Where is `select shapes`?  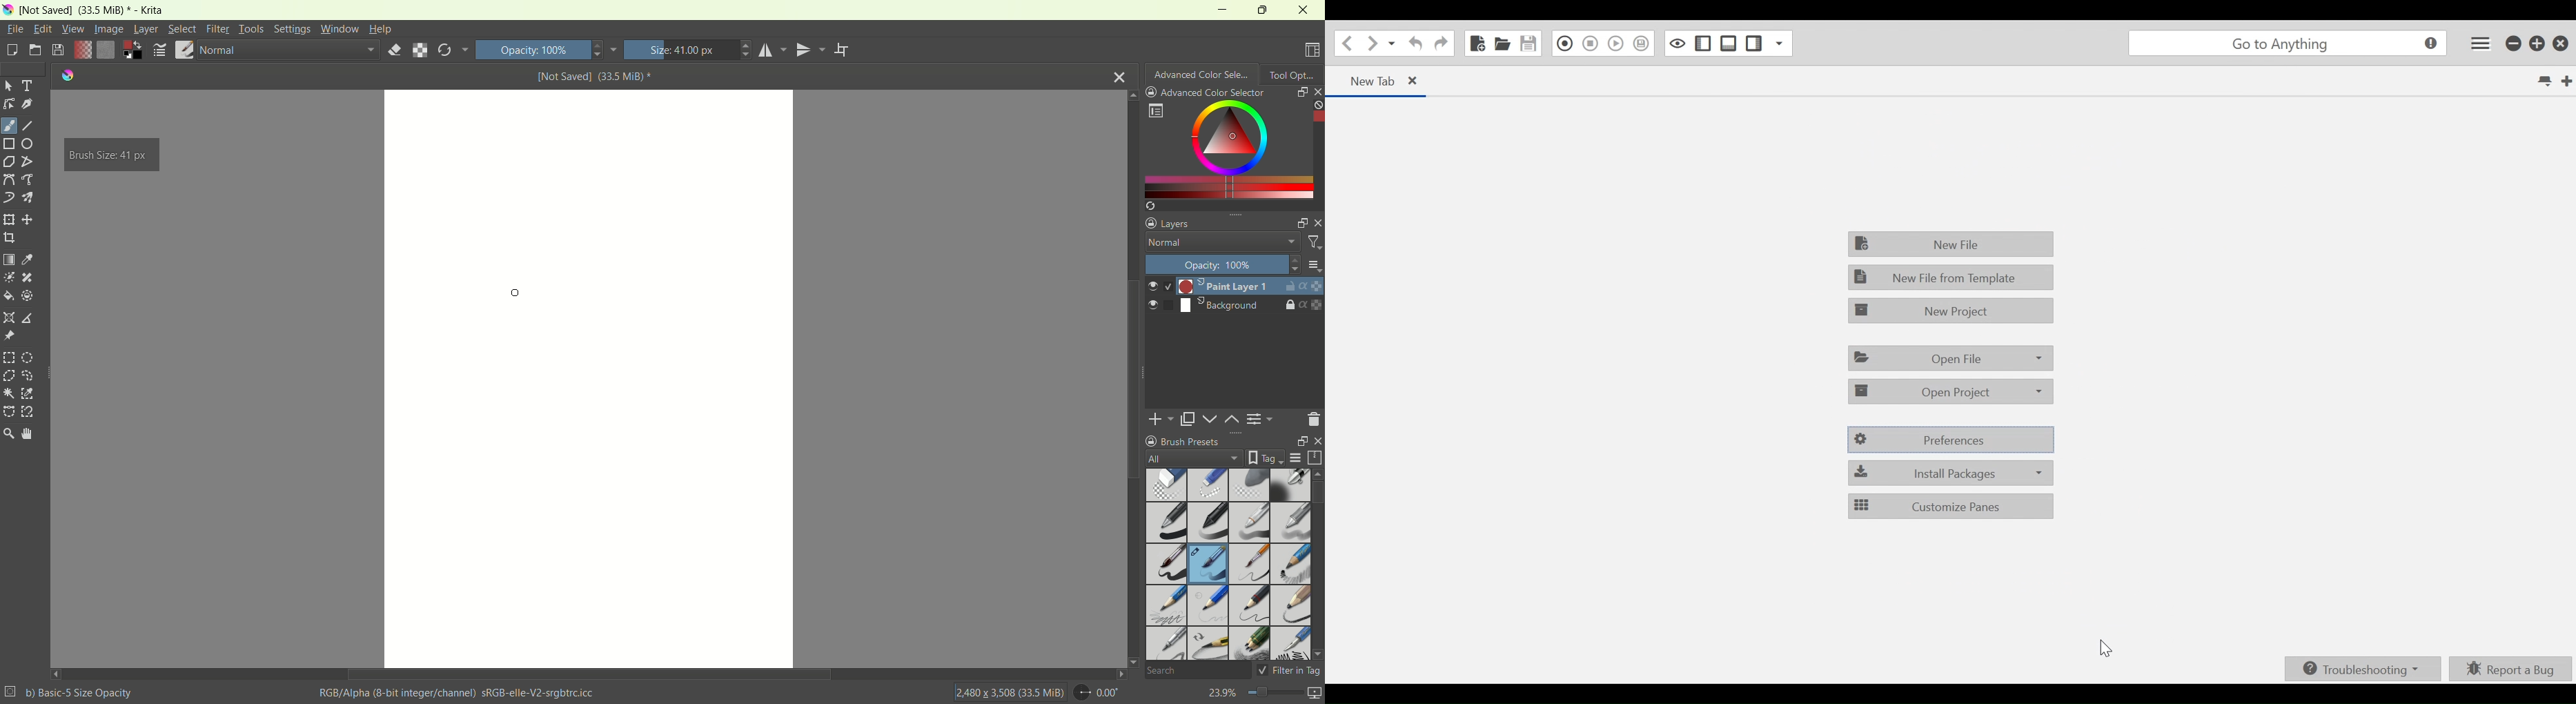
select shapes is located at coordinates (9, 86).